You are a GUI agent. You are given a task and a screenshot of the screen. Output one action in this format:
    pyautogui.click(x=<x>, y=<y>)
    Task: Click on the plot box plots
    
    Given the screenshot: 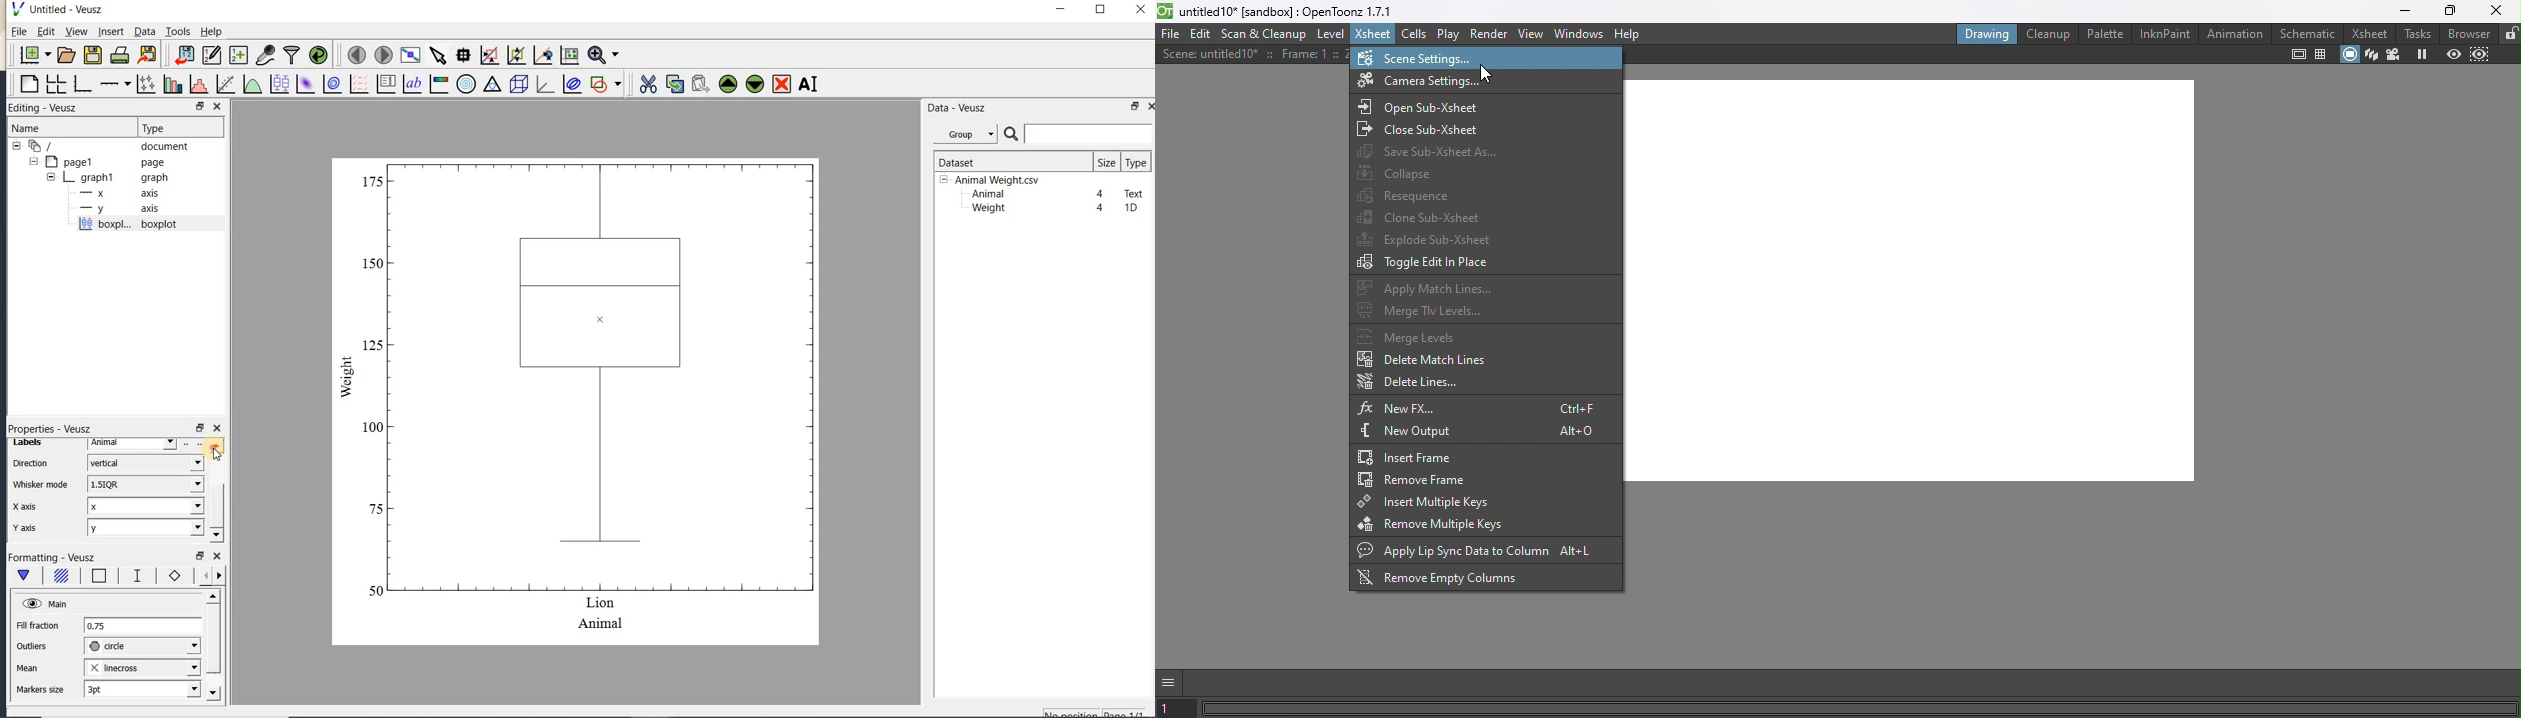 What is the action you would take?
    pyautogui.click(x=277, y=85)
    